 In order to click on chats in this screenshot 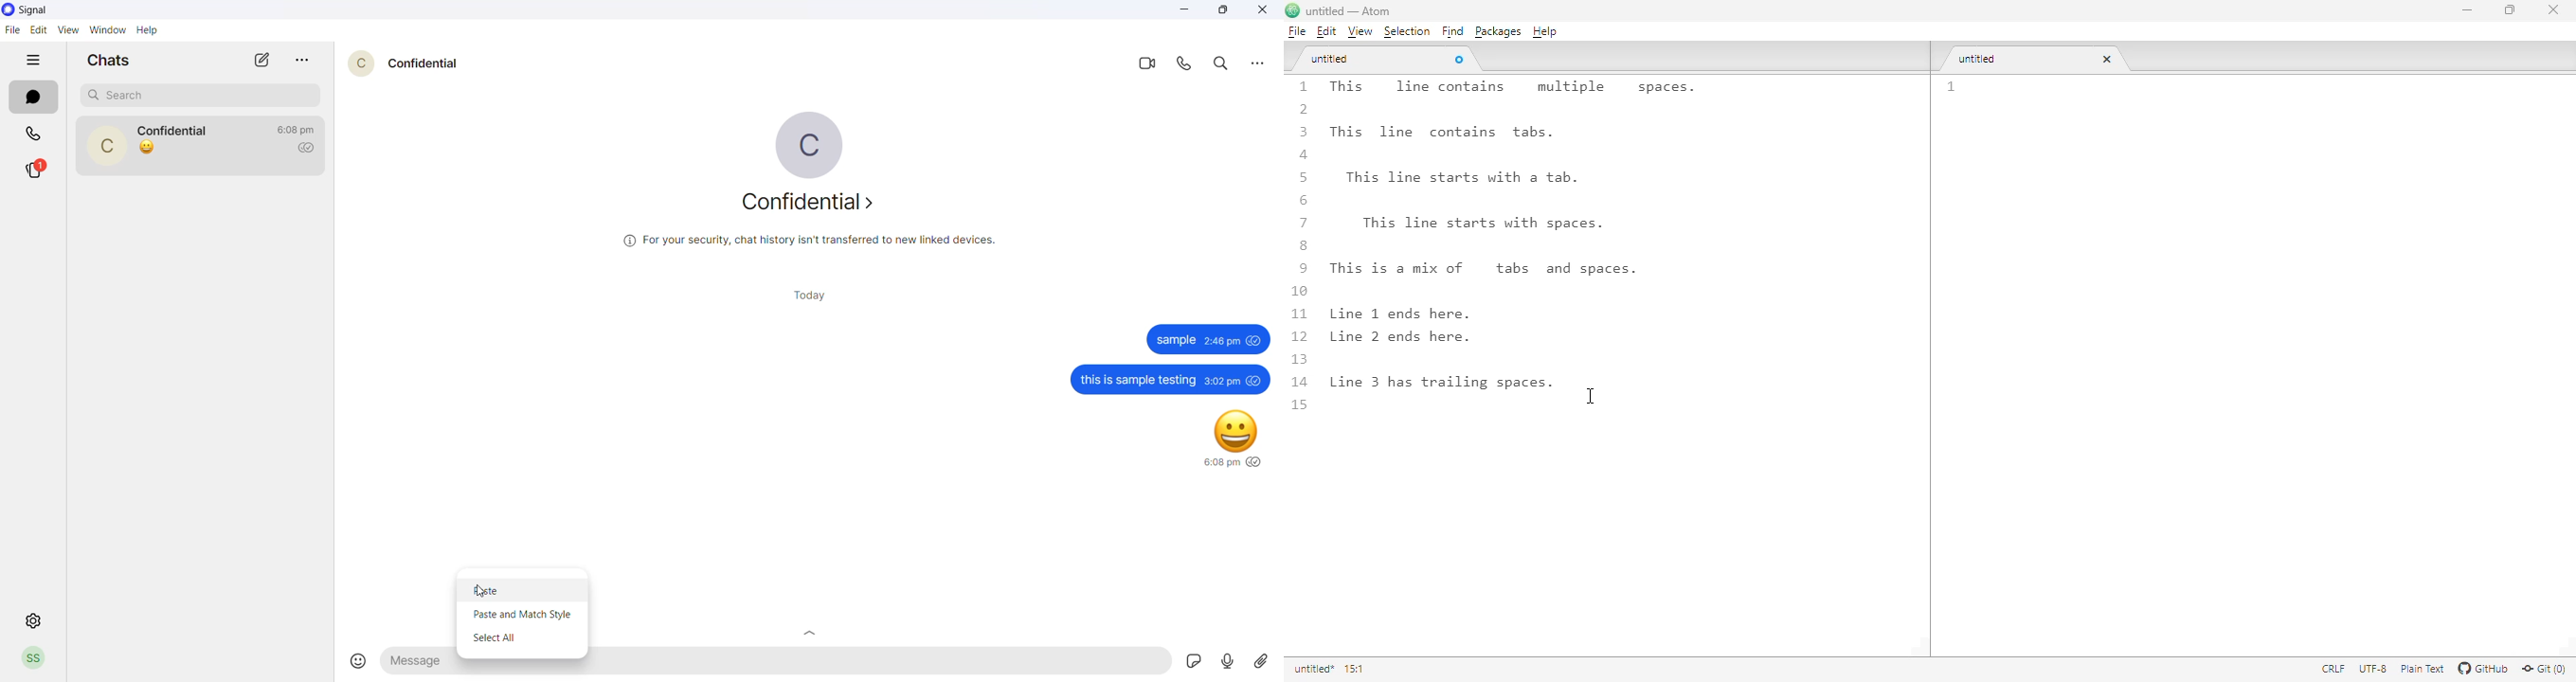, I will do `click(113, 60)`.